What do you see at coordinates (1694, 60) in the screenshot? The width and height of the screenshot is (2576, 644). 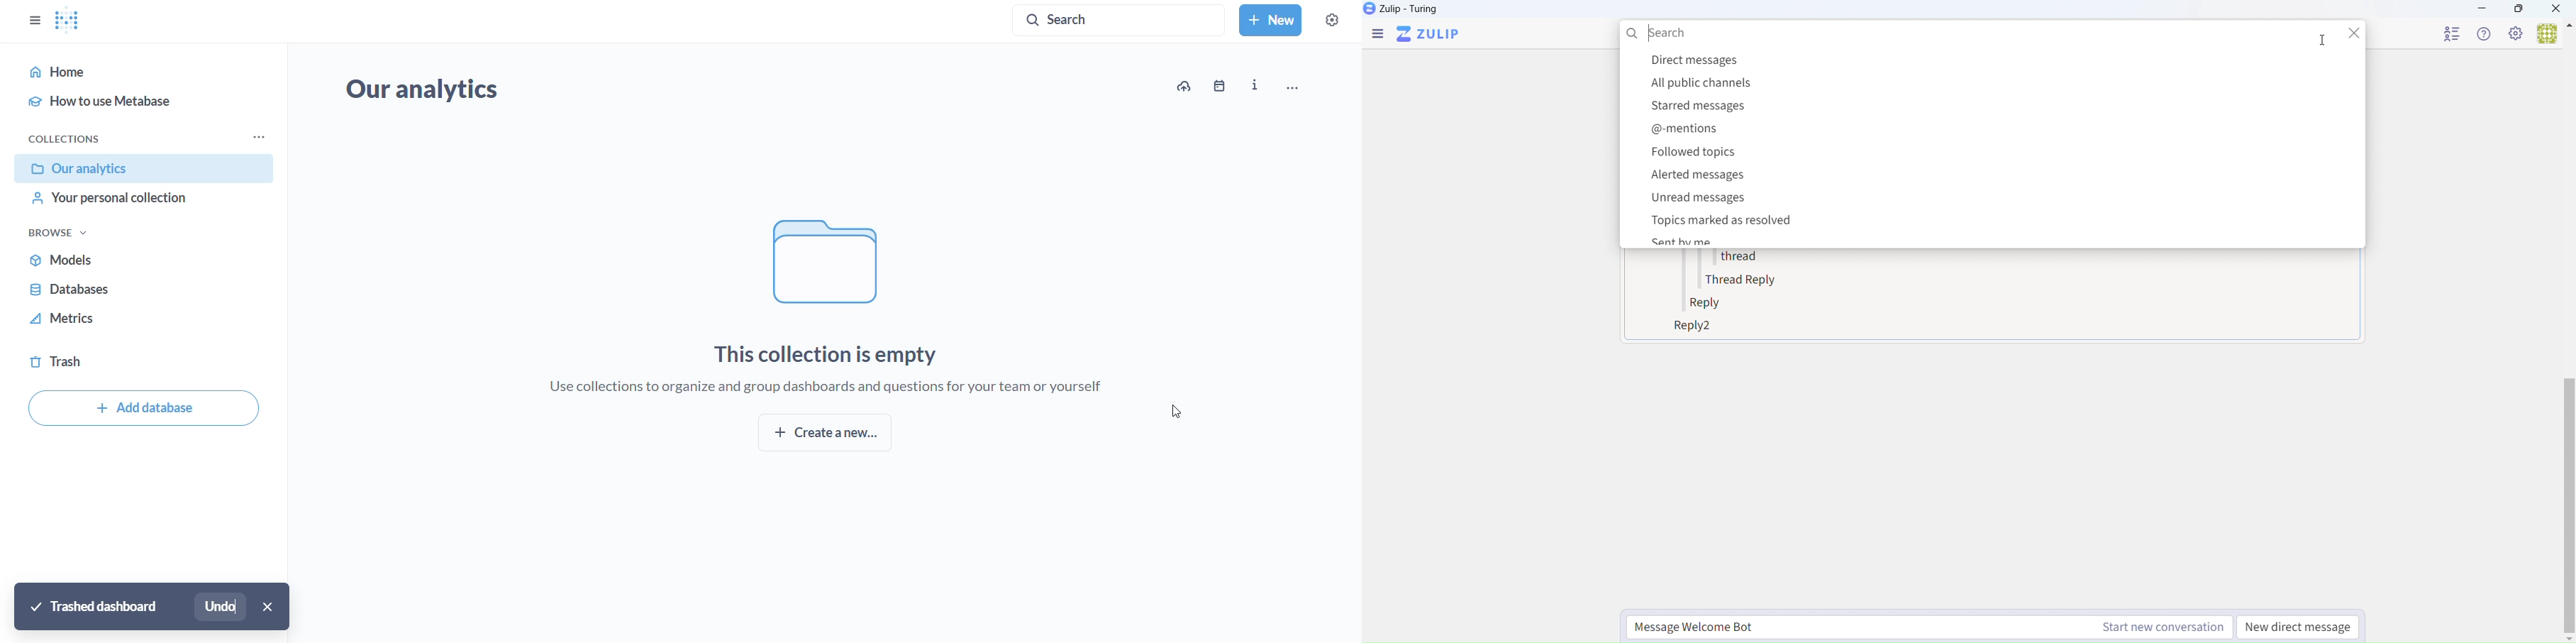 I see `Direct messages` at bounding box center [1694, 60].